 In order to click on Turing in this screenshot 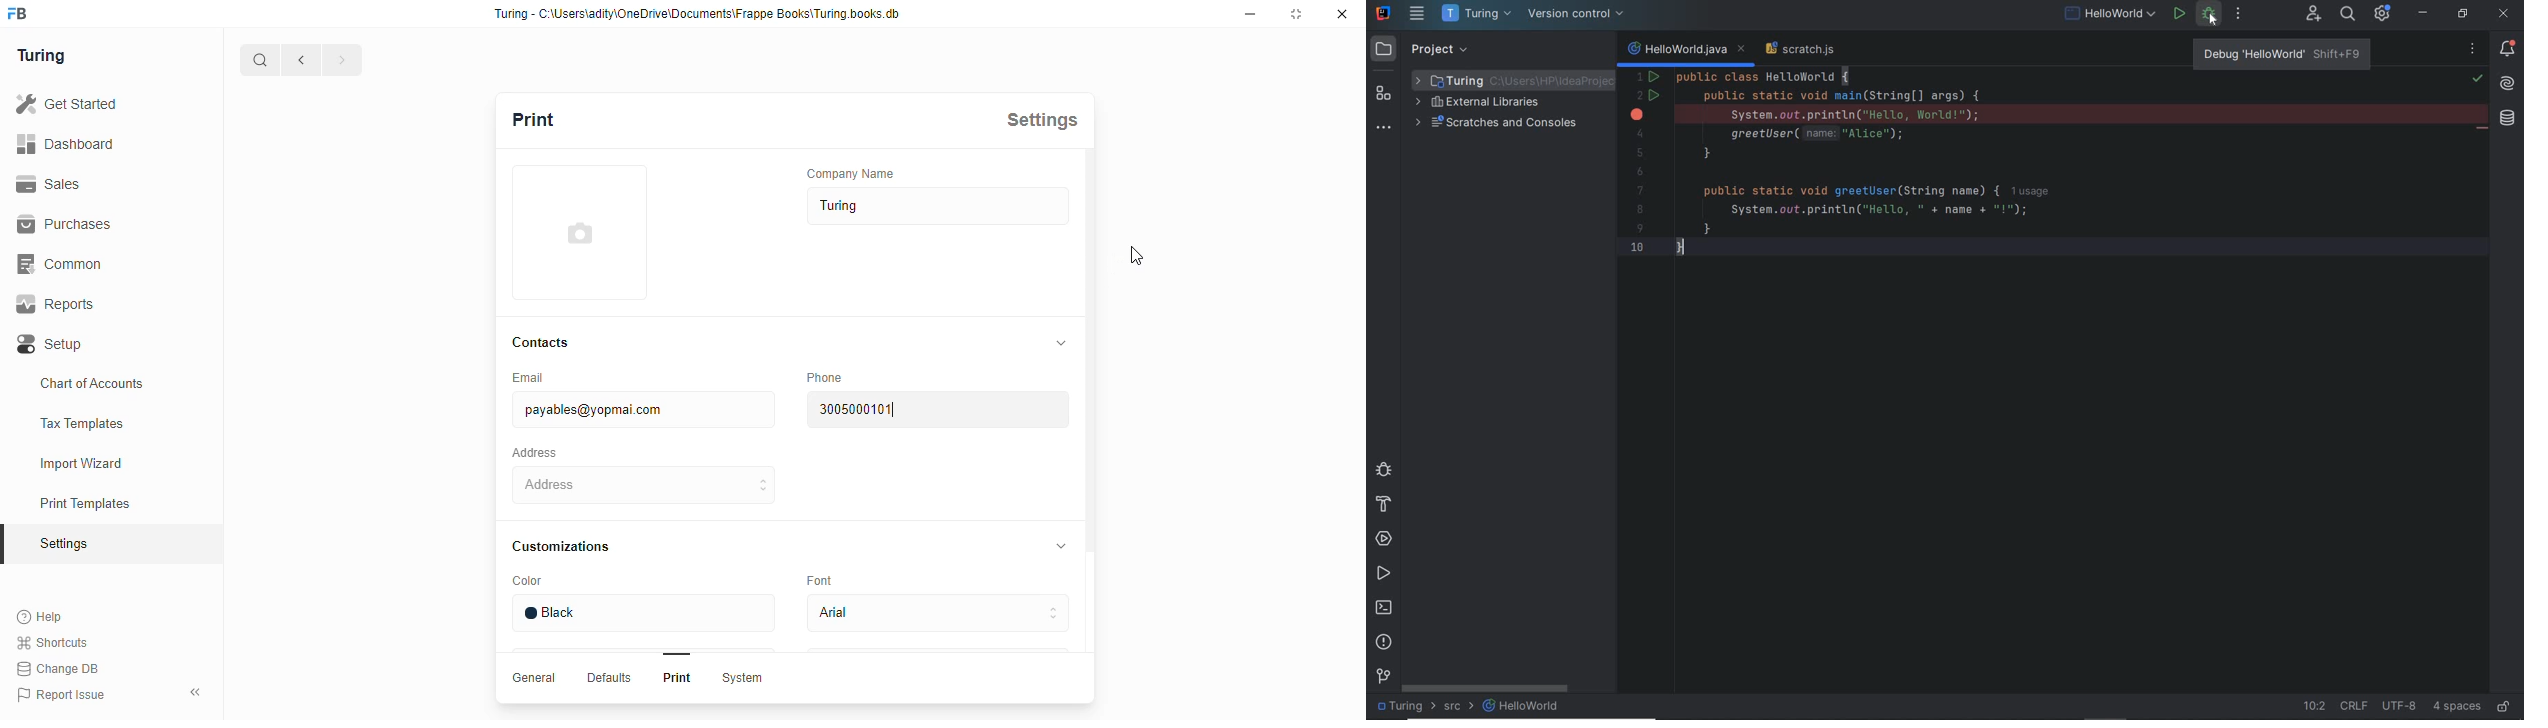, I will do `click(47, 56)`.